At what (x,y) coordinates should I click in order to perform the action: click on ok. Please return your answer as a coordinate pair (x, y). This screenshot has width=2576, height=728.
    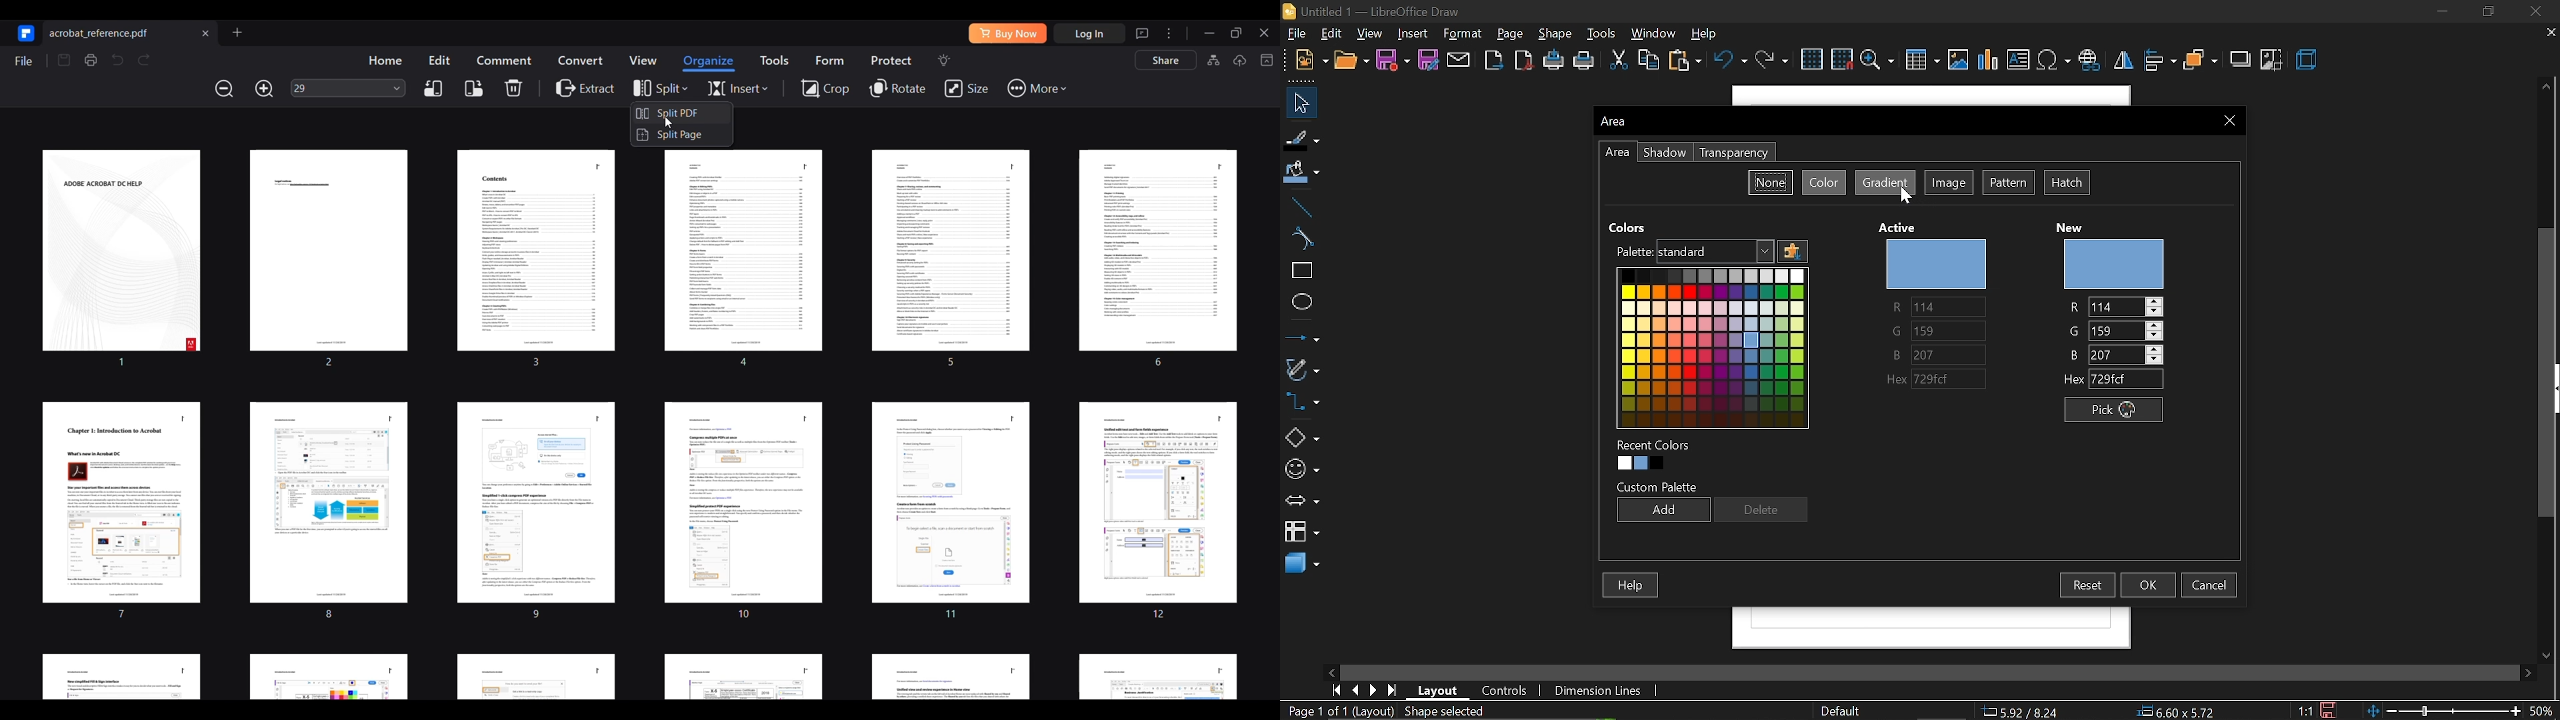
    Looking at the image, I should click on (2150, 585).